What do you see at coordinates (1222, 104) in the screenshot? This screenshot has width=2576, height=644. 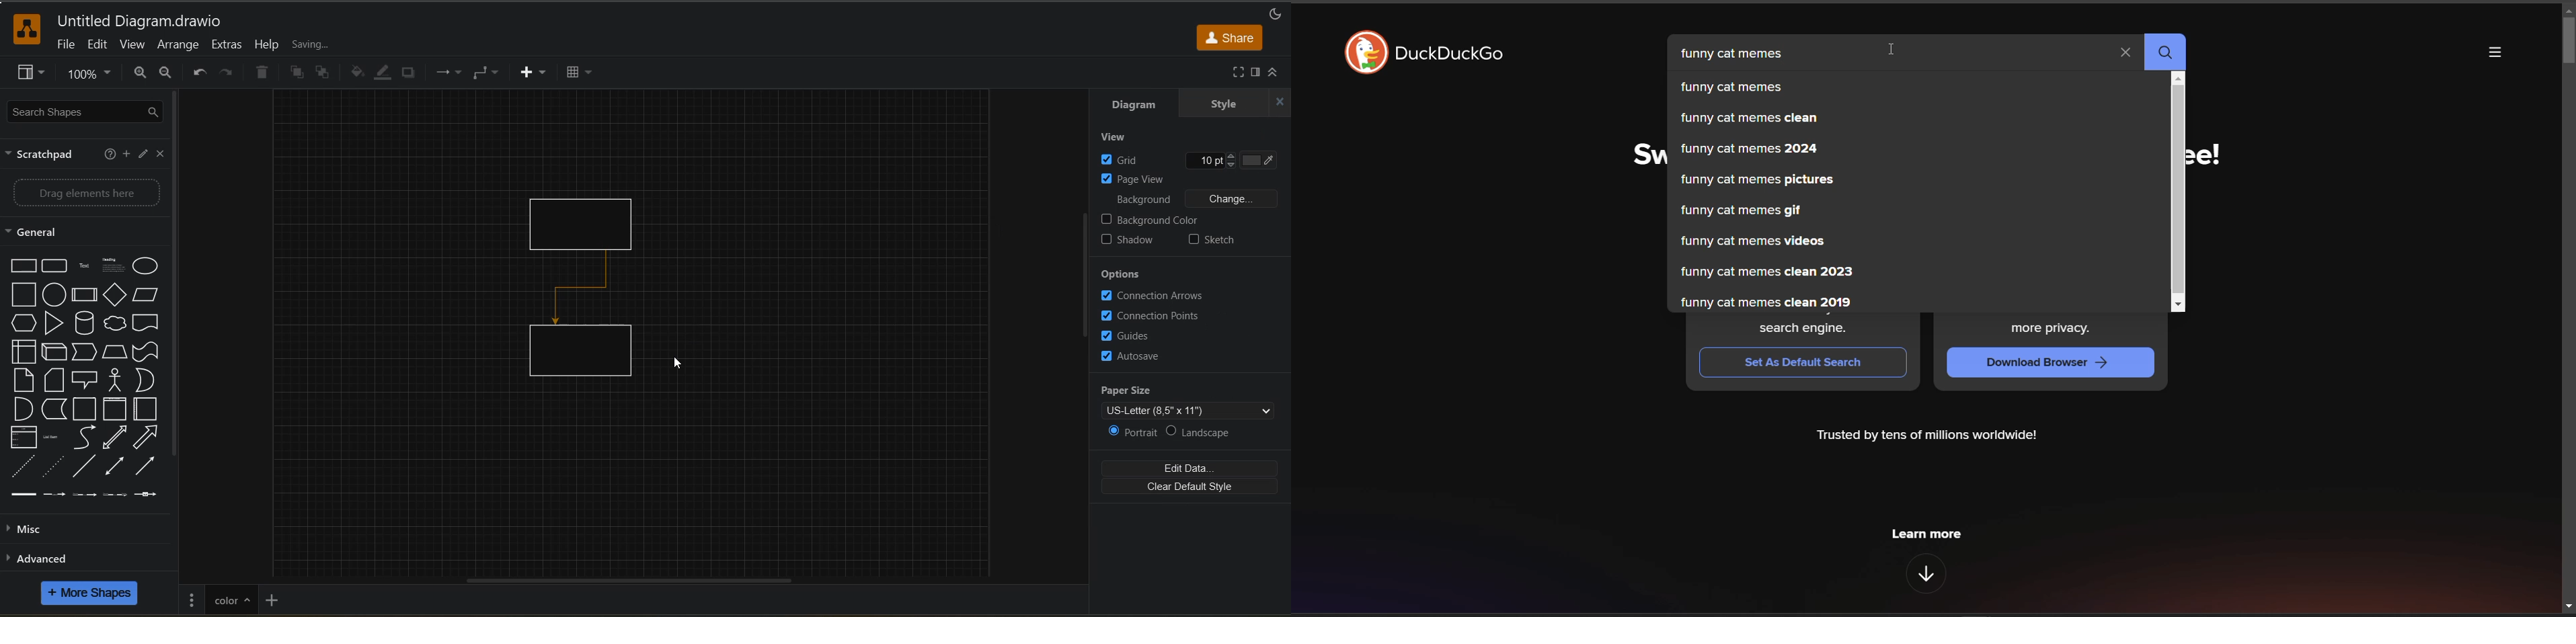 I see `style` at bounding box center [1222, 104].